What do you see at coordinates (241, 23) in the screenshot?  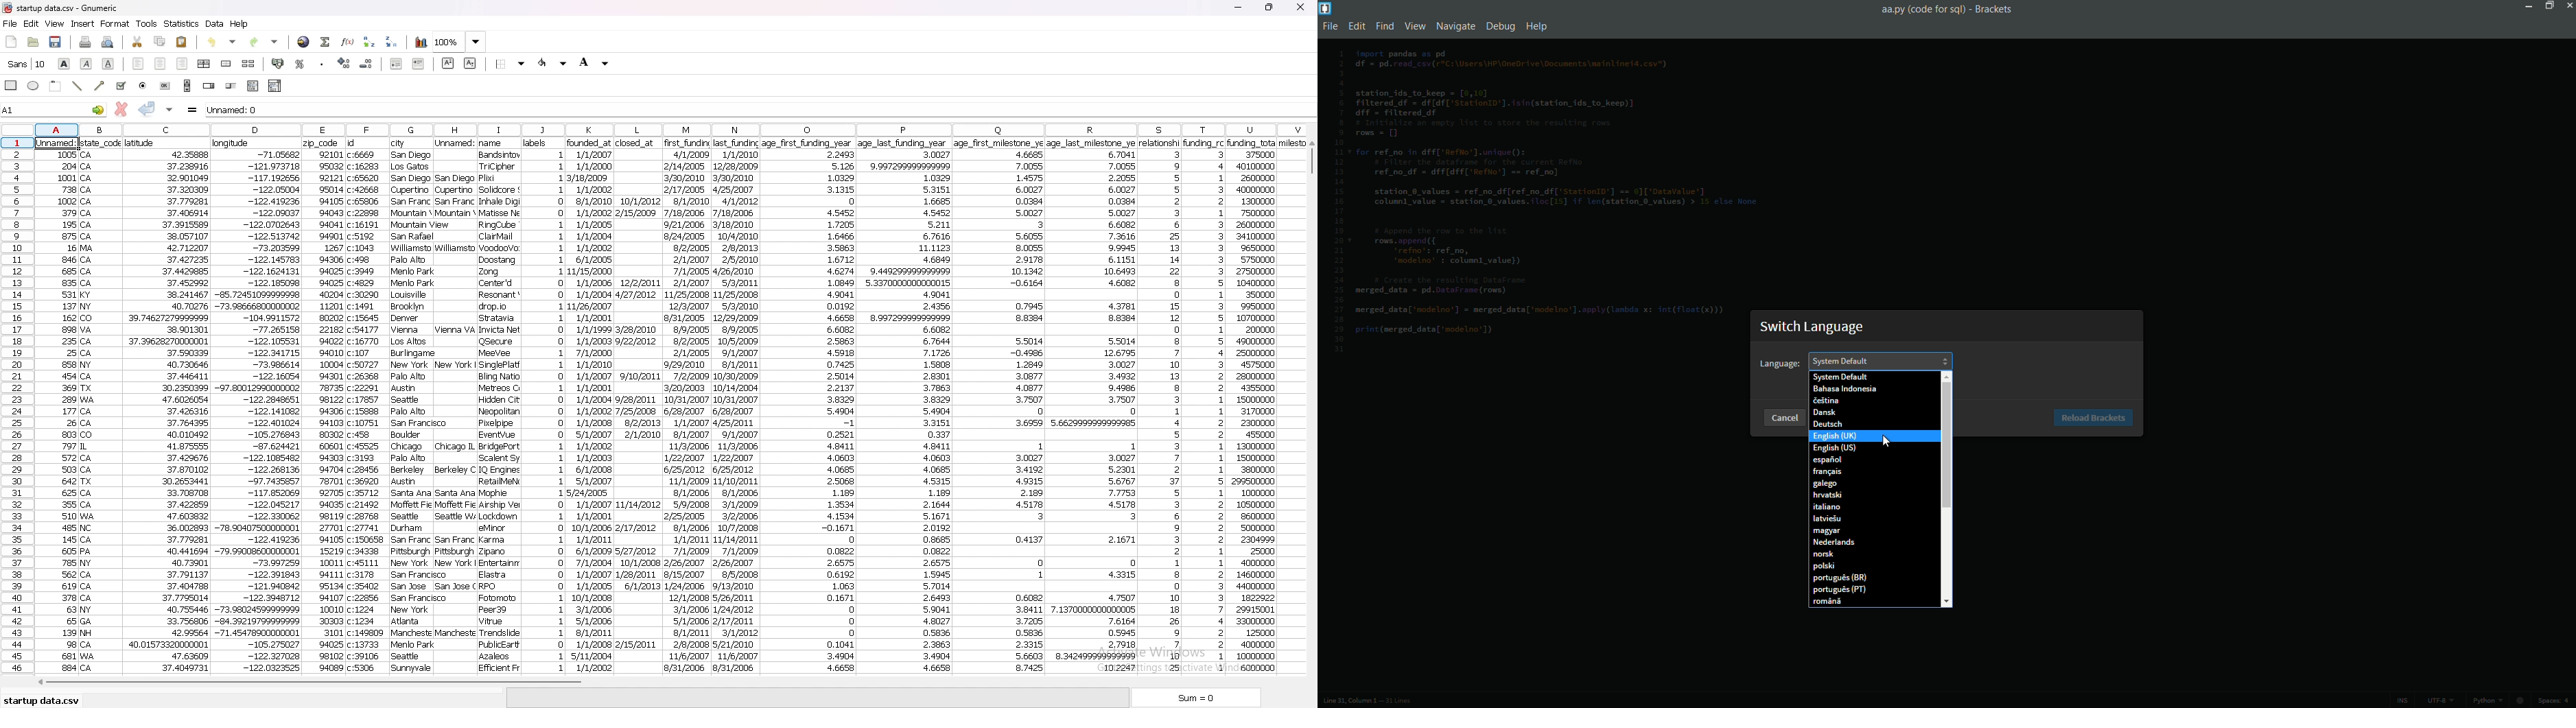 I see `help` at bounding box center [241, 23].